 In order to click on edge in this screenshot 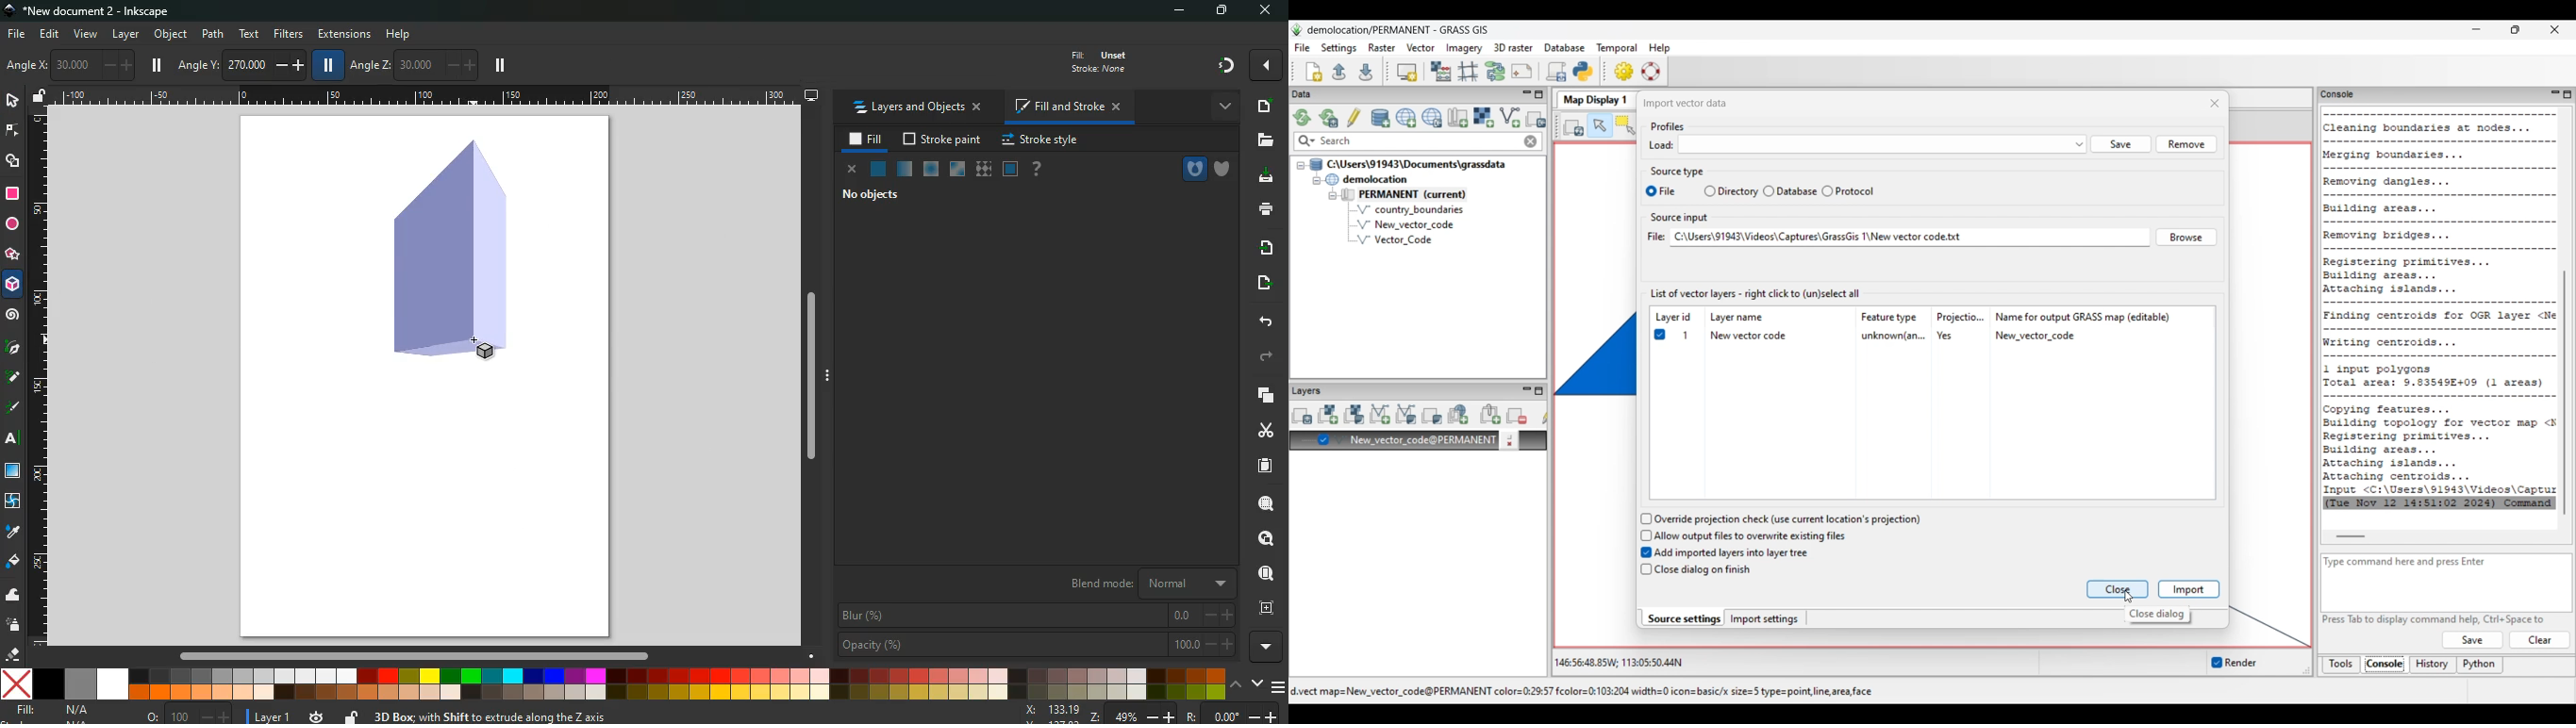, I will do `click(13, 131)`.